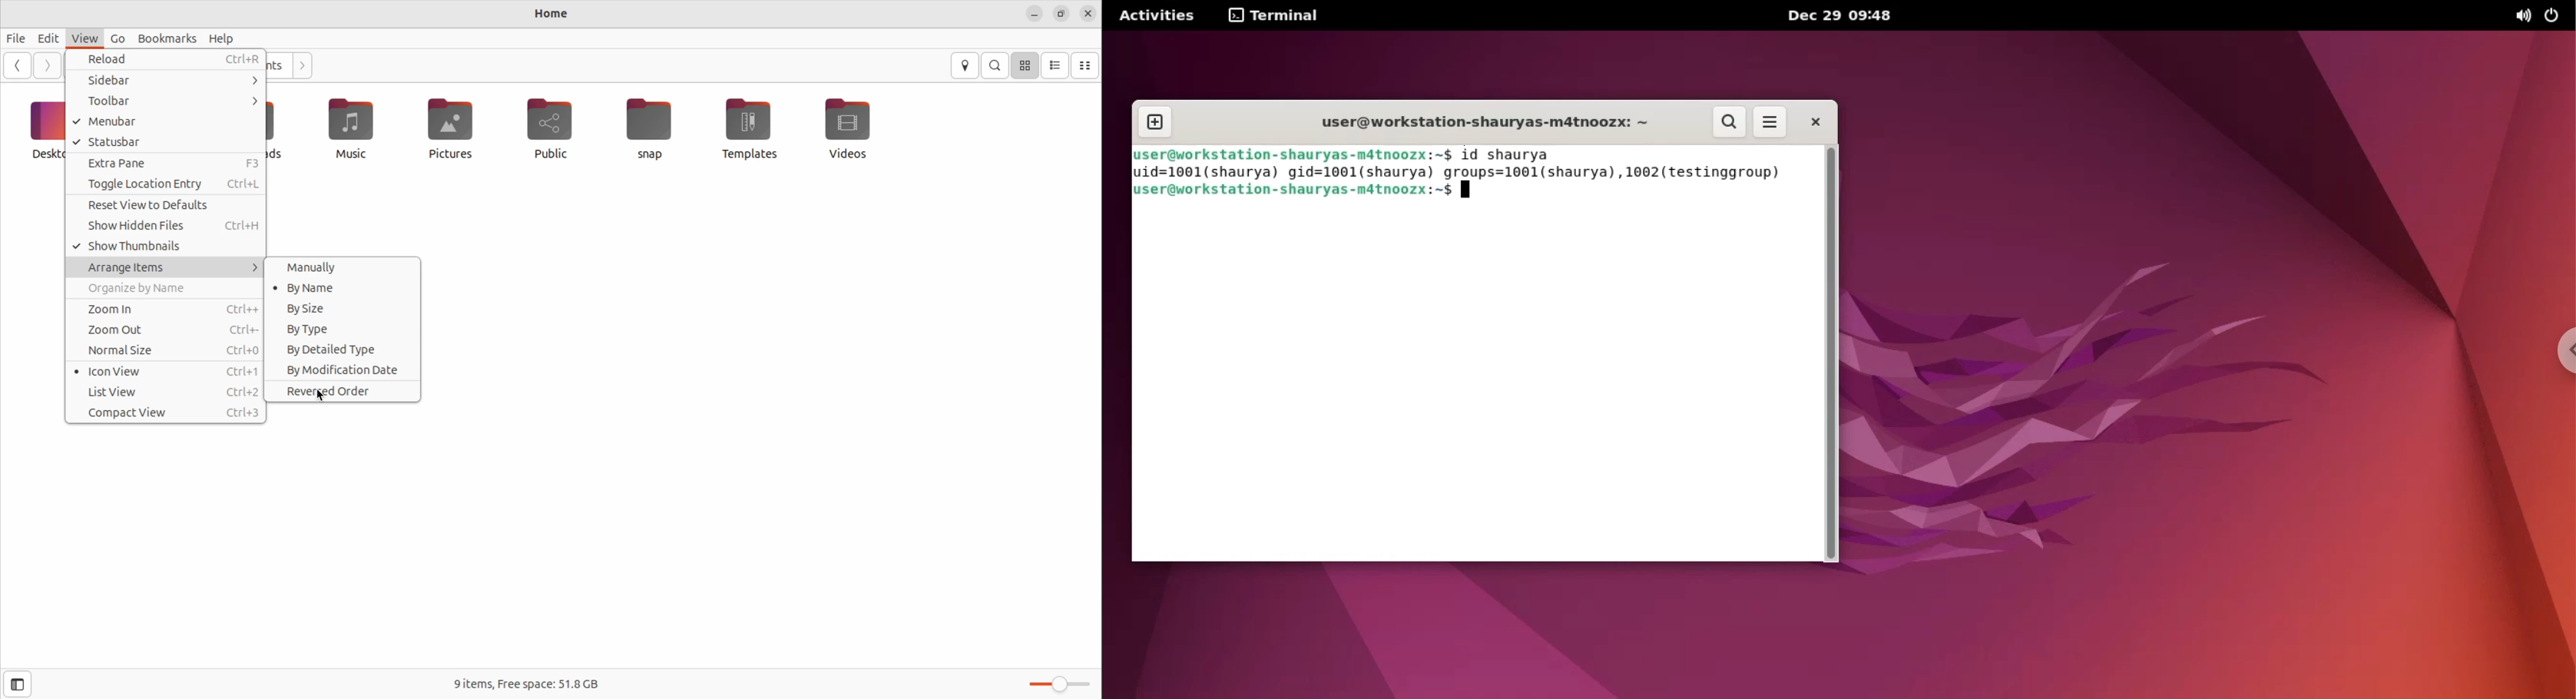 The image size is (2576, 700). Describe the element at coordinates (1293, 193) in the screenshot. I see `user@workstation-shauryas-m4tnoozx:-$` at that location.